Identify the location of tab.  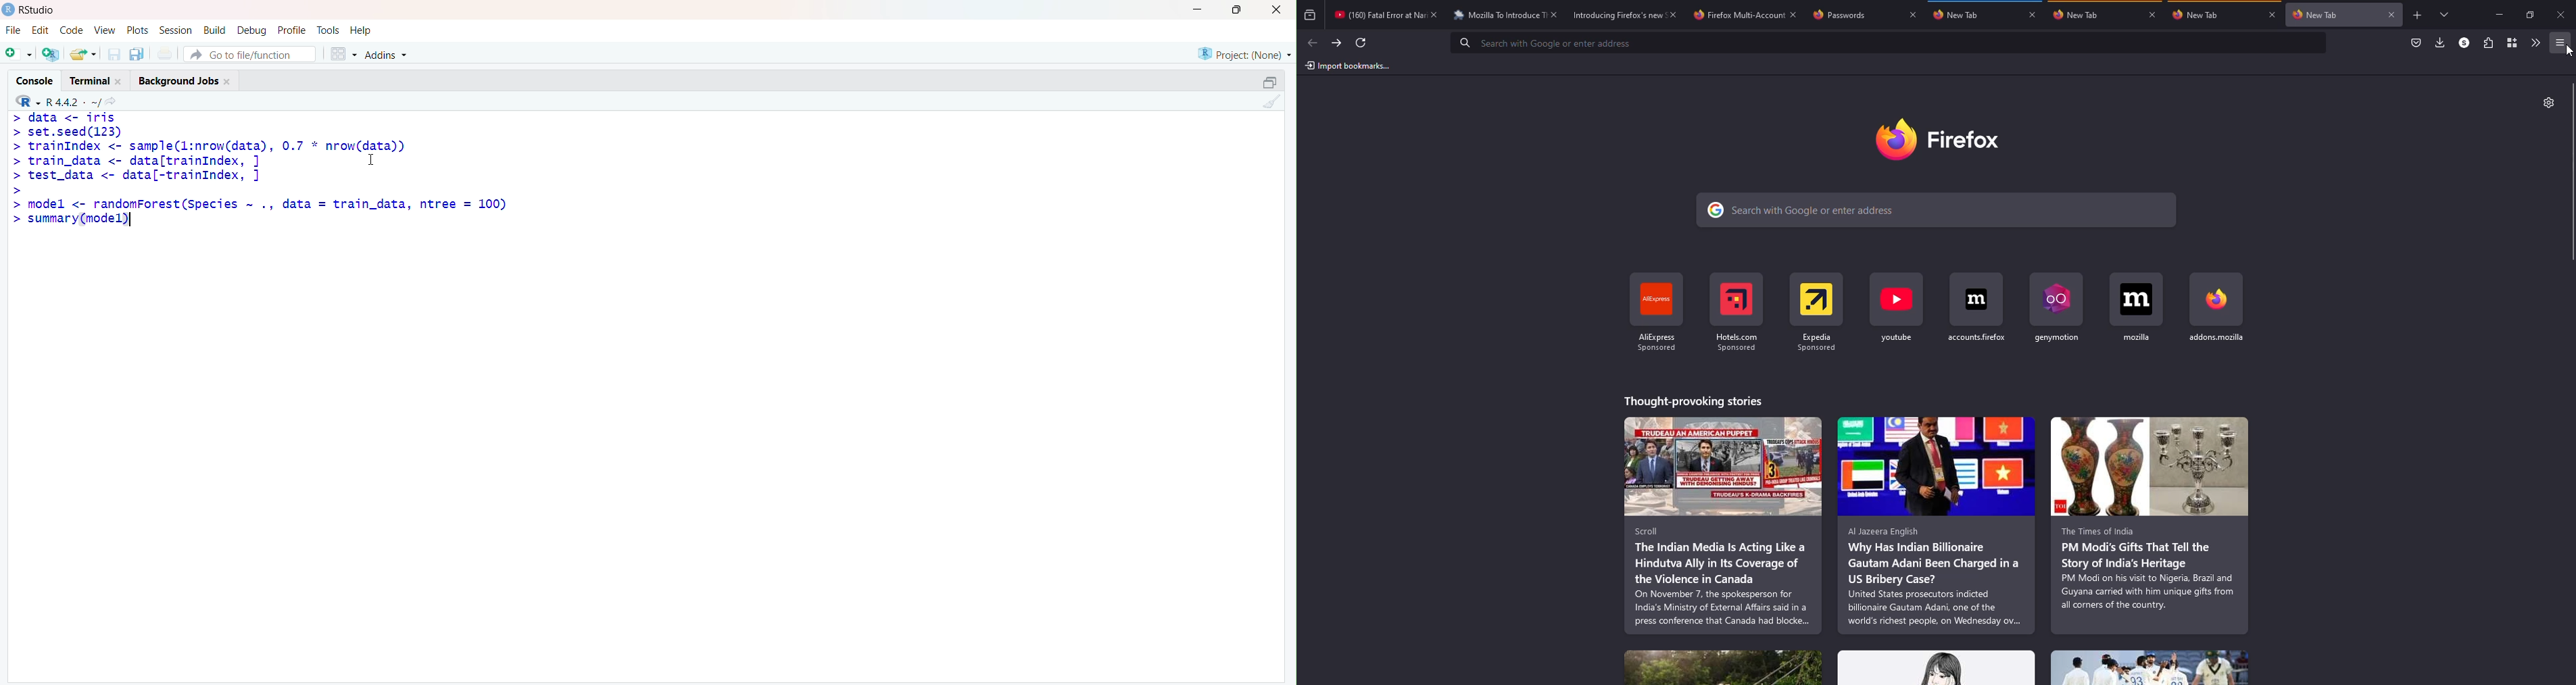
(2313, 15).